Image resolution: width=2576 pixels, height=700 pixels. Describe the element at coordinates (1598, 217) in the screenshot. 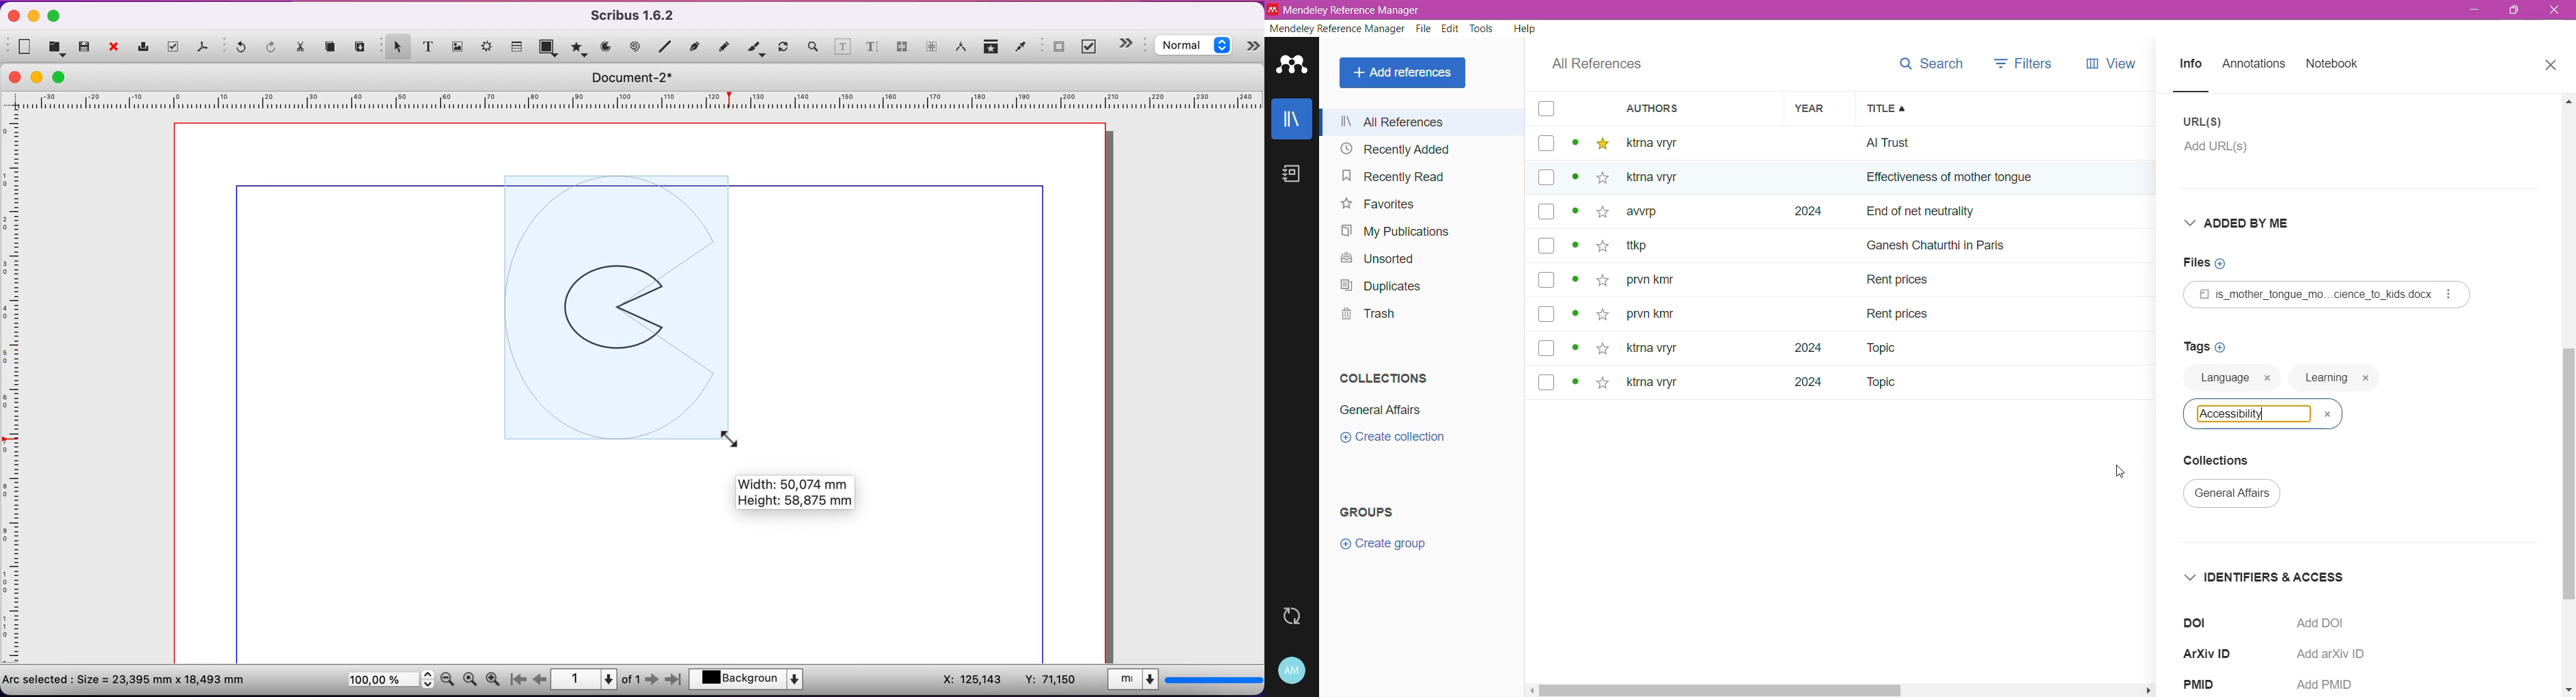

I see `star` at that location.